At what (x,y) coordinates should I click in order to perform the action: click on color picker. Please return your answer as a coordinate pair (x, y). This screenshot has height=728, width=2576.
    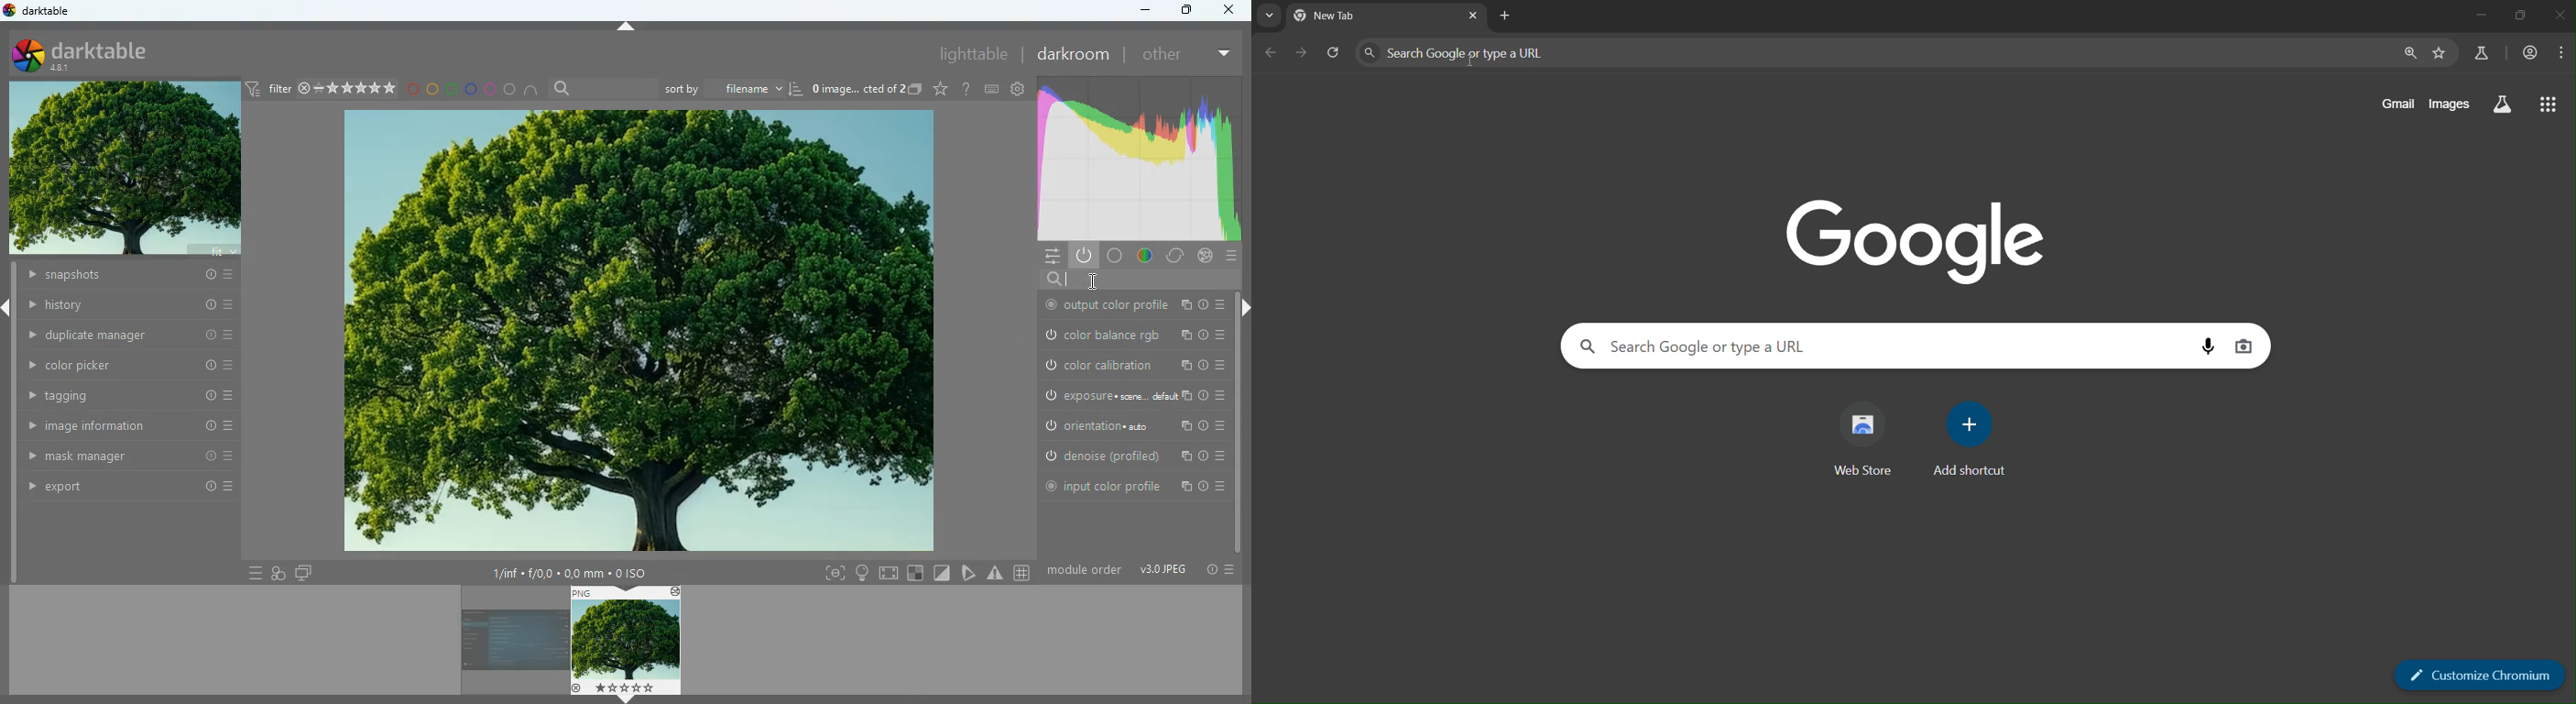
    Looking at the image, I should click on (131, 366).